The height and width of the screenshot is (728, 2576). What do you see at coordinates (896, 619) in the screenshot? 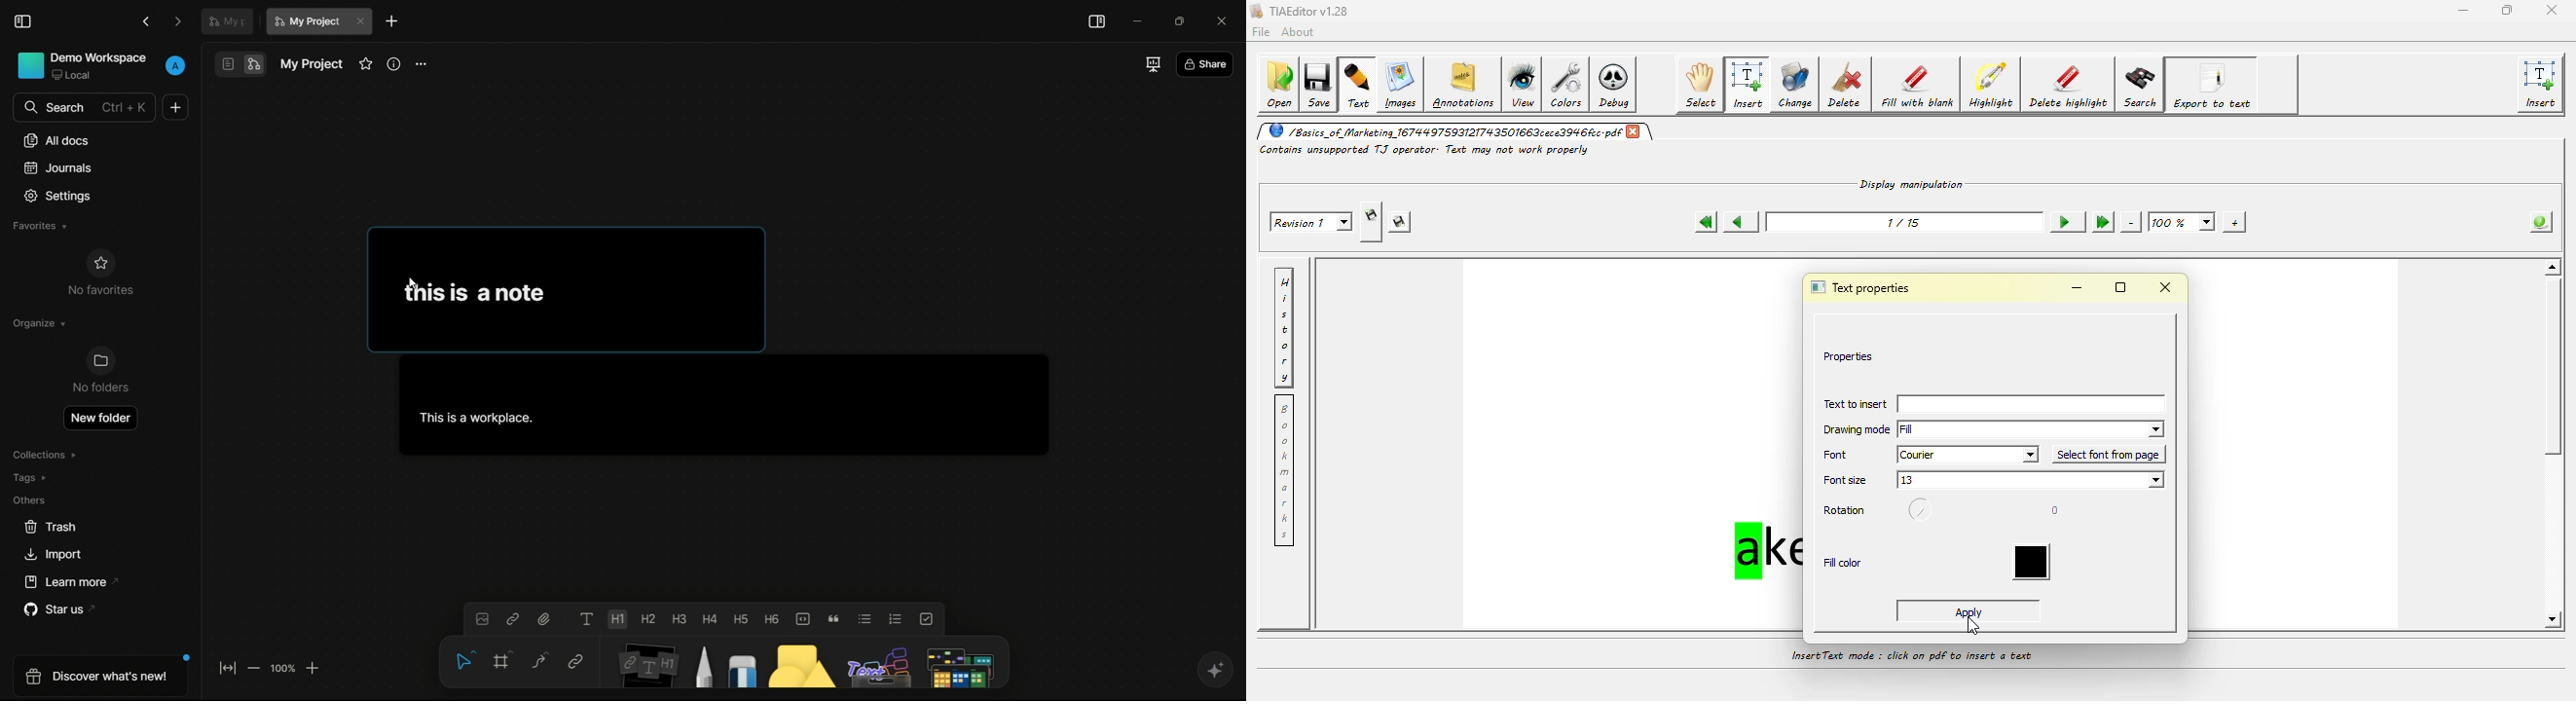
I see `numbered list` at bounding box center [896, 619].